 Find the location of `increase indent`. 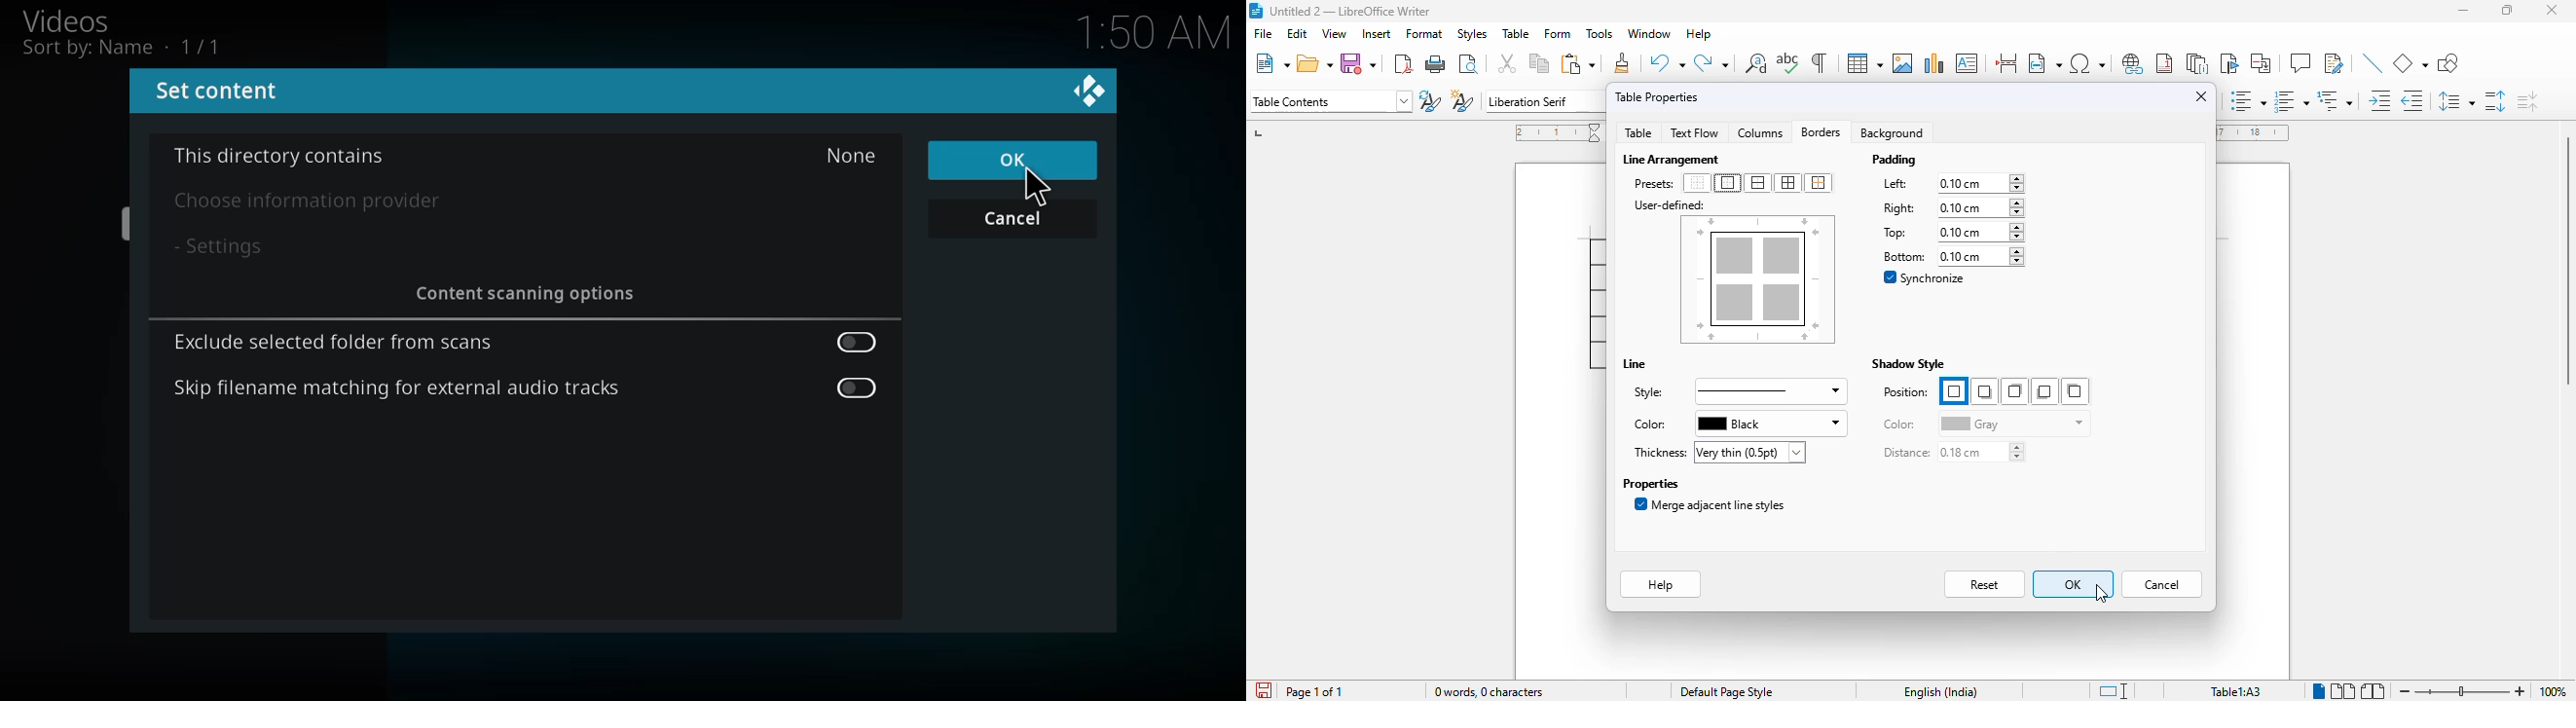

increase indent is located at coordinates (2381, 100).